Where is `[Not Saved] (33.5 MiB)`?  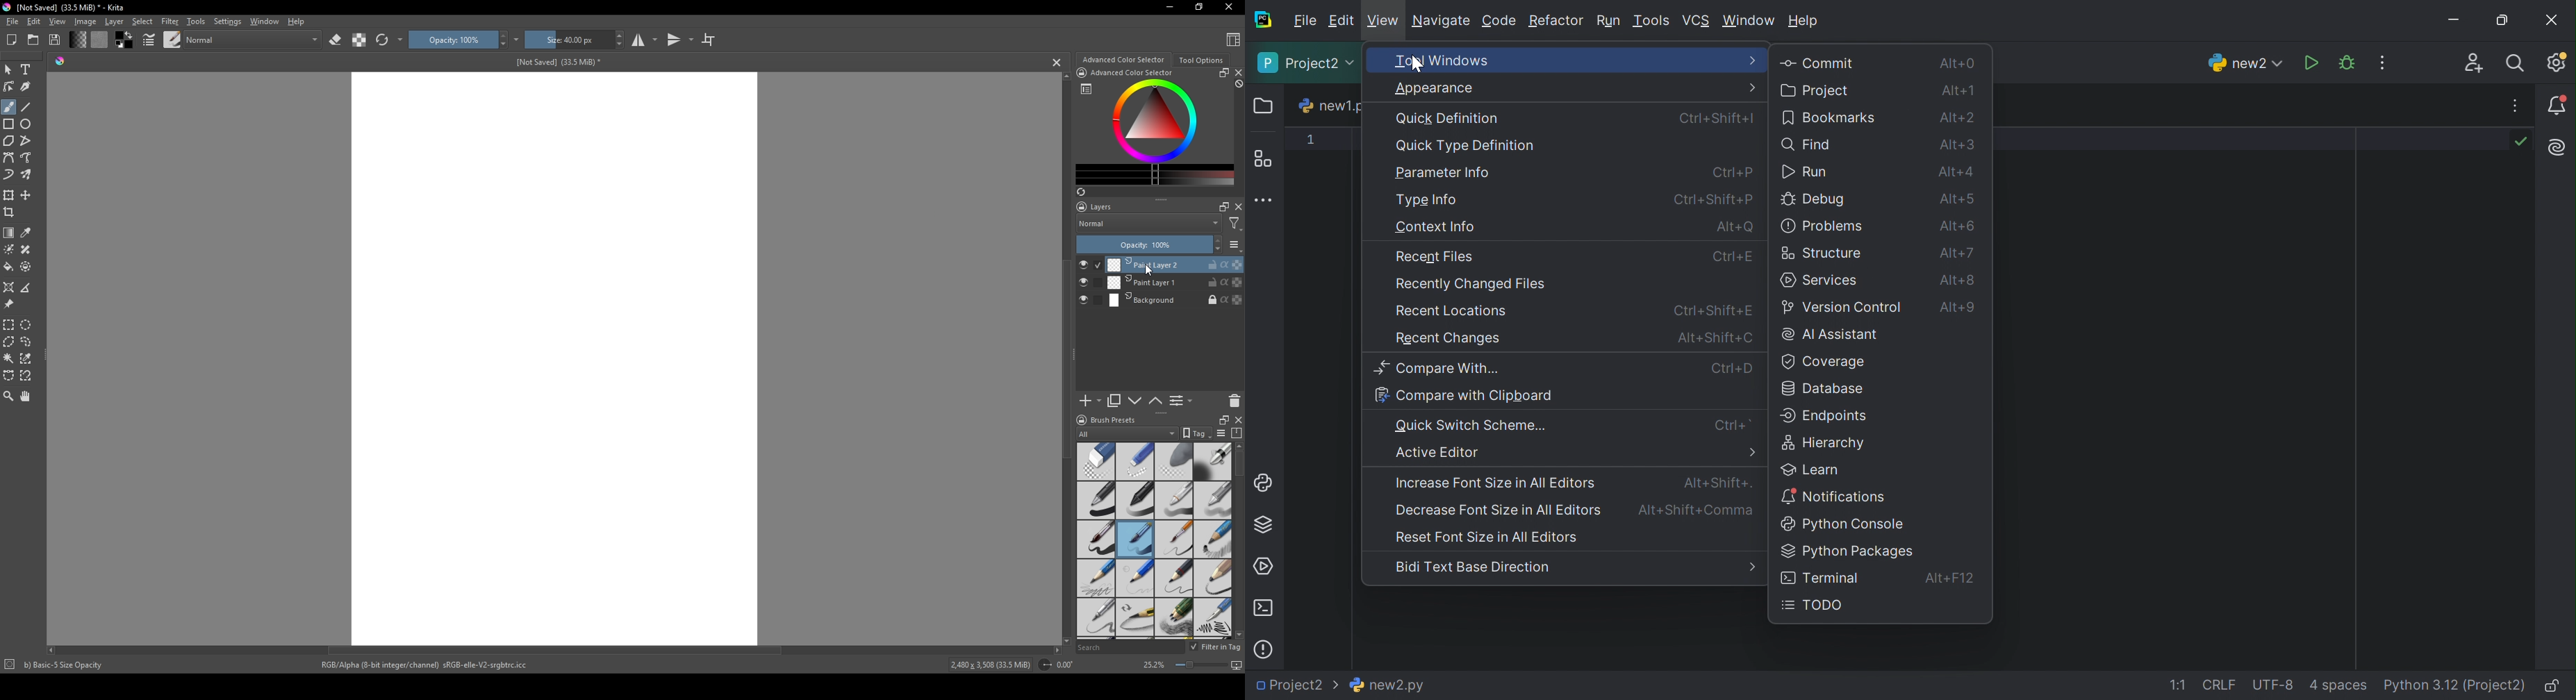
[Not Saved] (33.5 MiB) is located at coordinates (556, 62).